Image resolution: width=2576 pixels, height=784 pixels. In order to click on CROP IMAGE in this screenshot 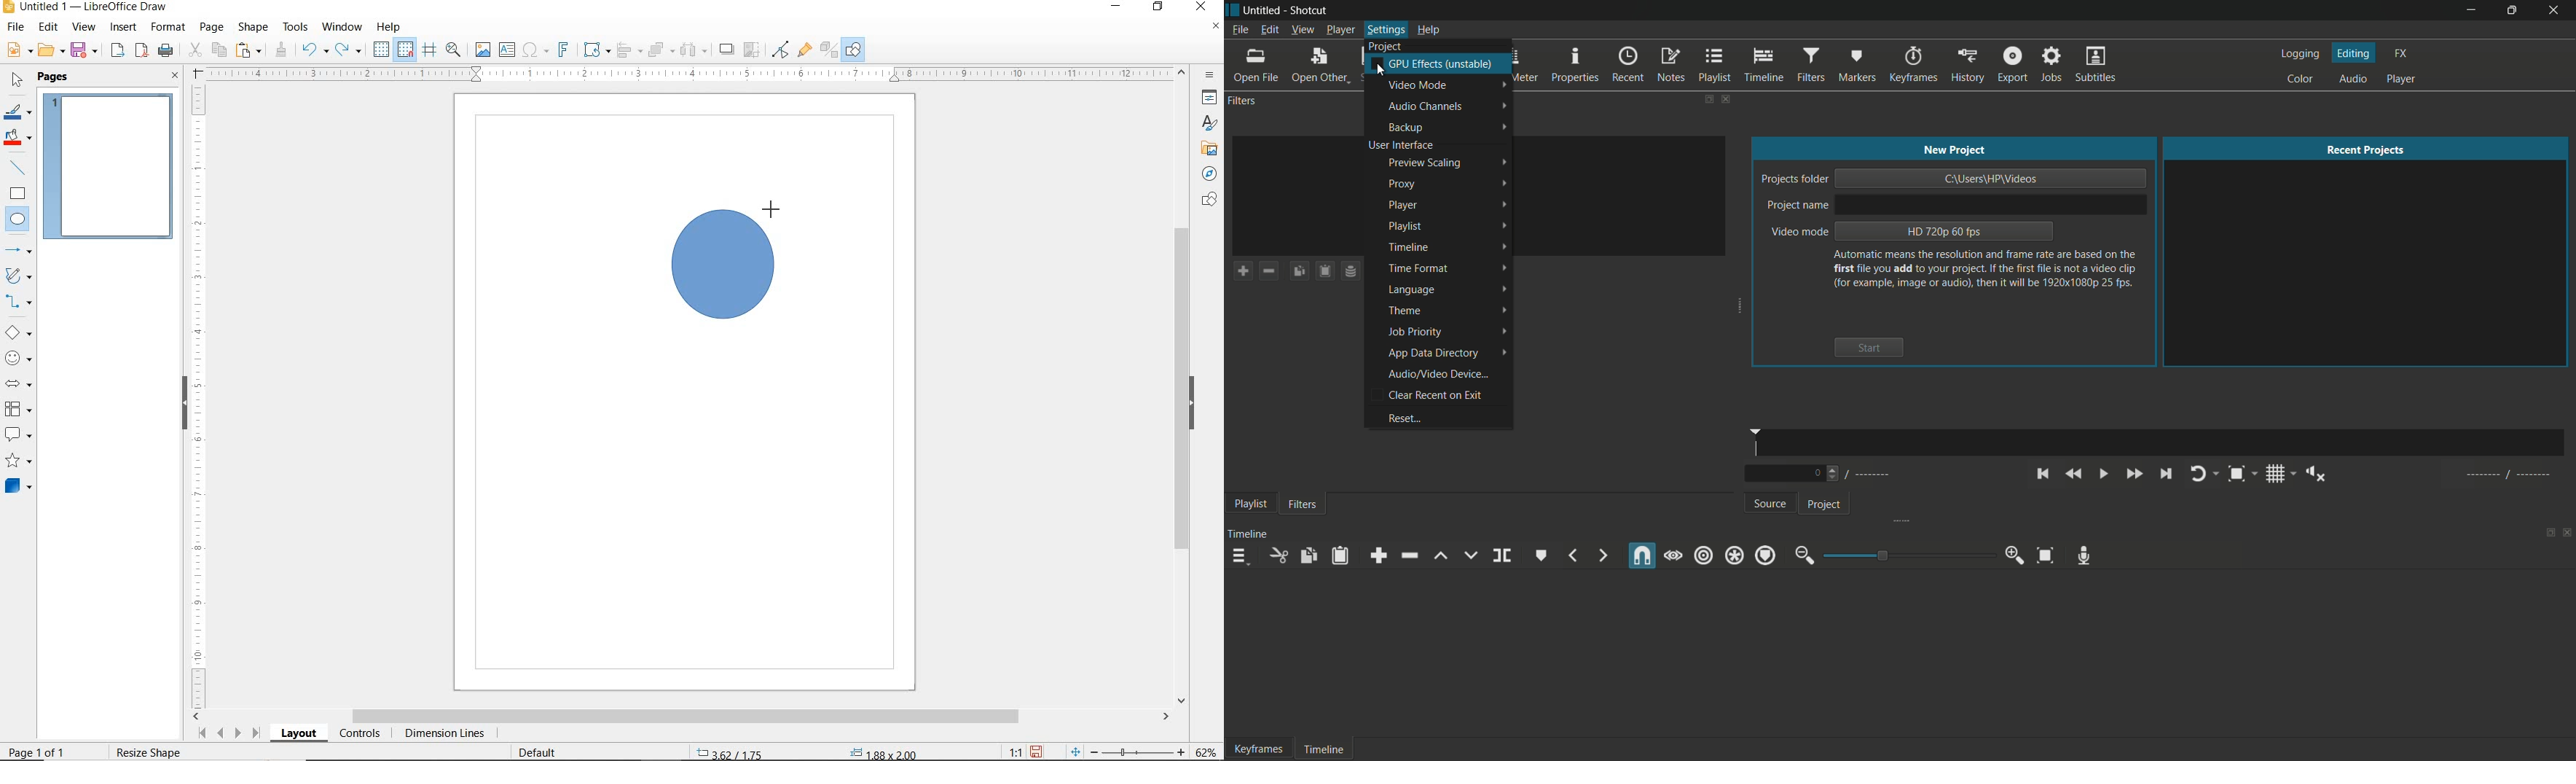, I will do `click(751, 50)`.